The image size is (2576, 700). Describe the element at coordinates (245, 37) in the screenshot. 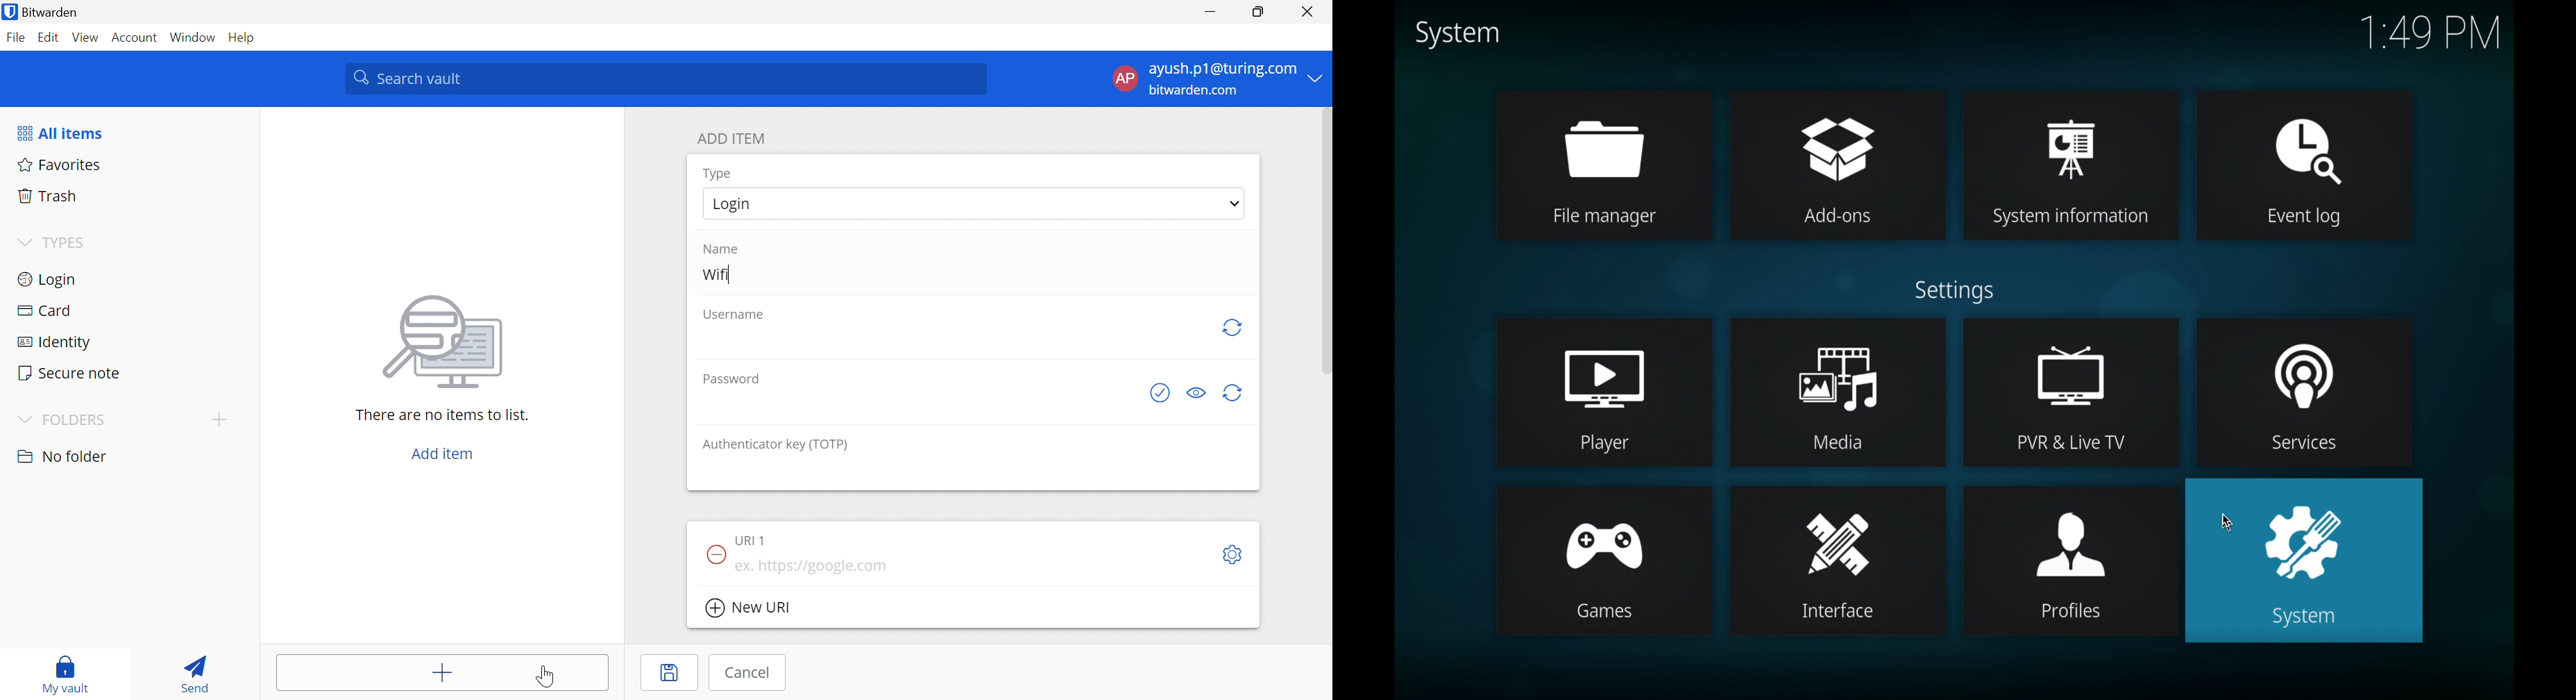

I see `Help` at that location.